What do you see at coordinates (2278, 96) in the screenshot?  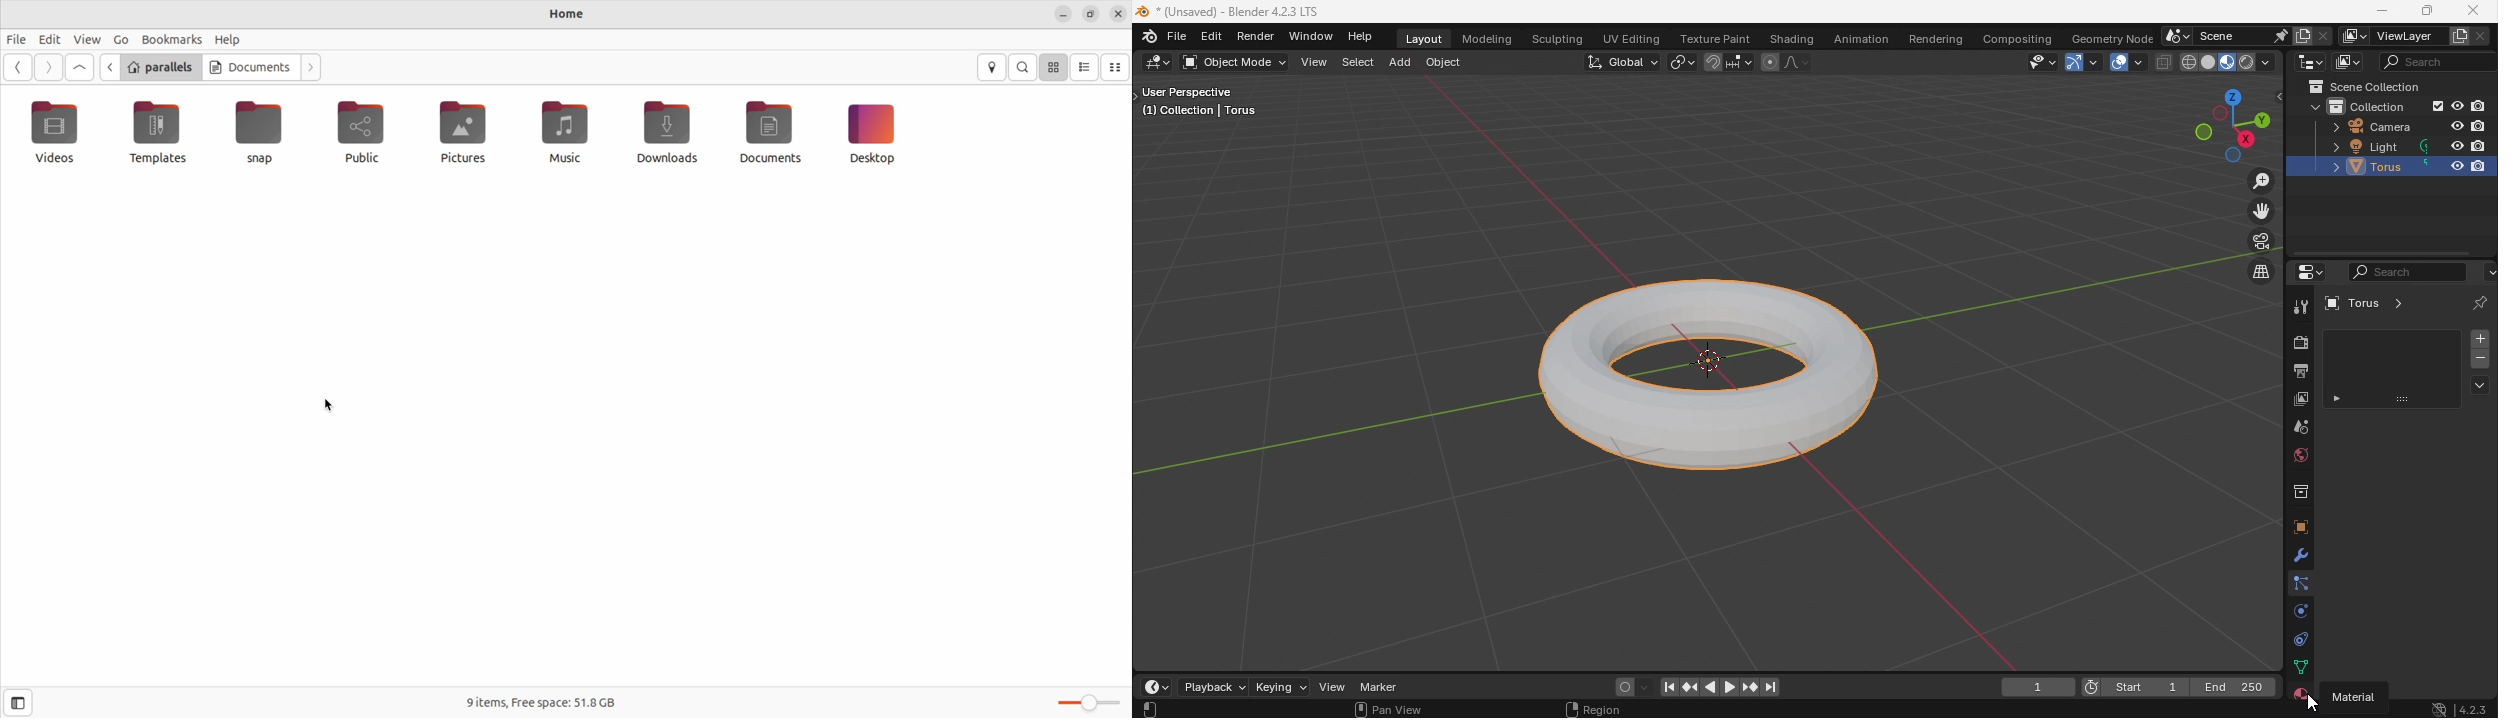 I see `Toggle tree view` at bounding box center [2278, 96].